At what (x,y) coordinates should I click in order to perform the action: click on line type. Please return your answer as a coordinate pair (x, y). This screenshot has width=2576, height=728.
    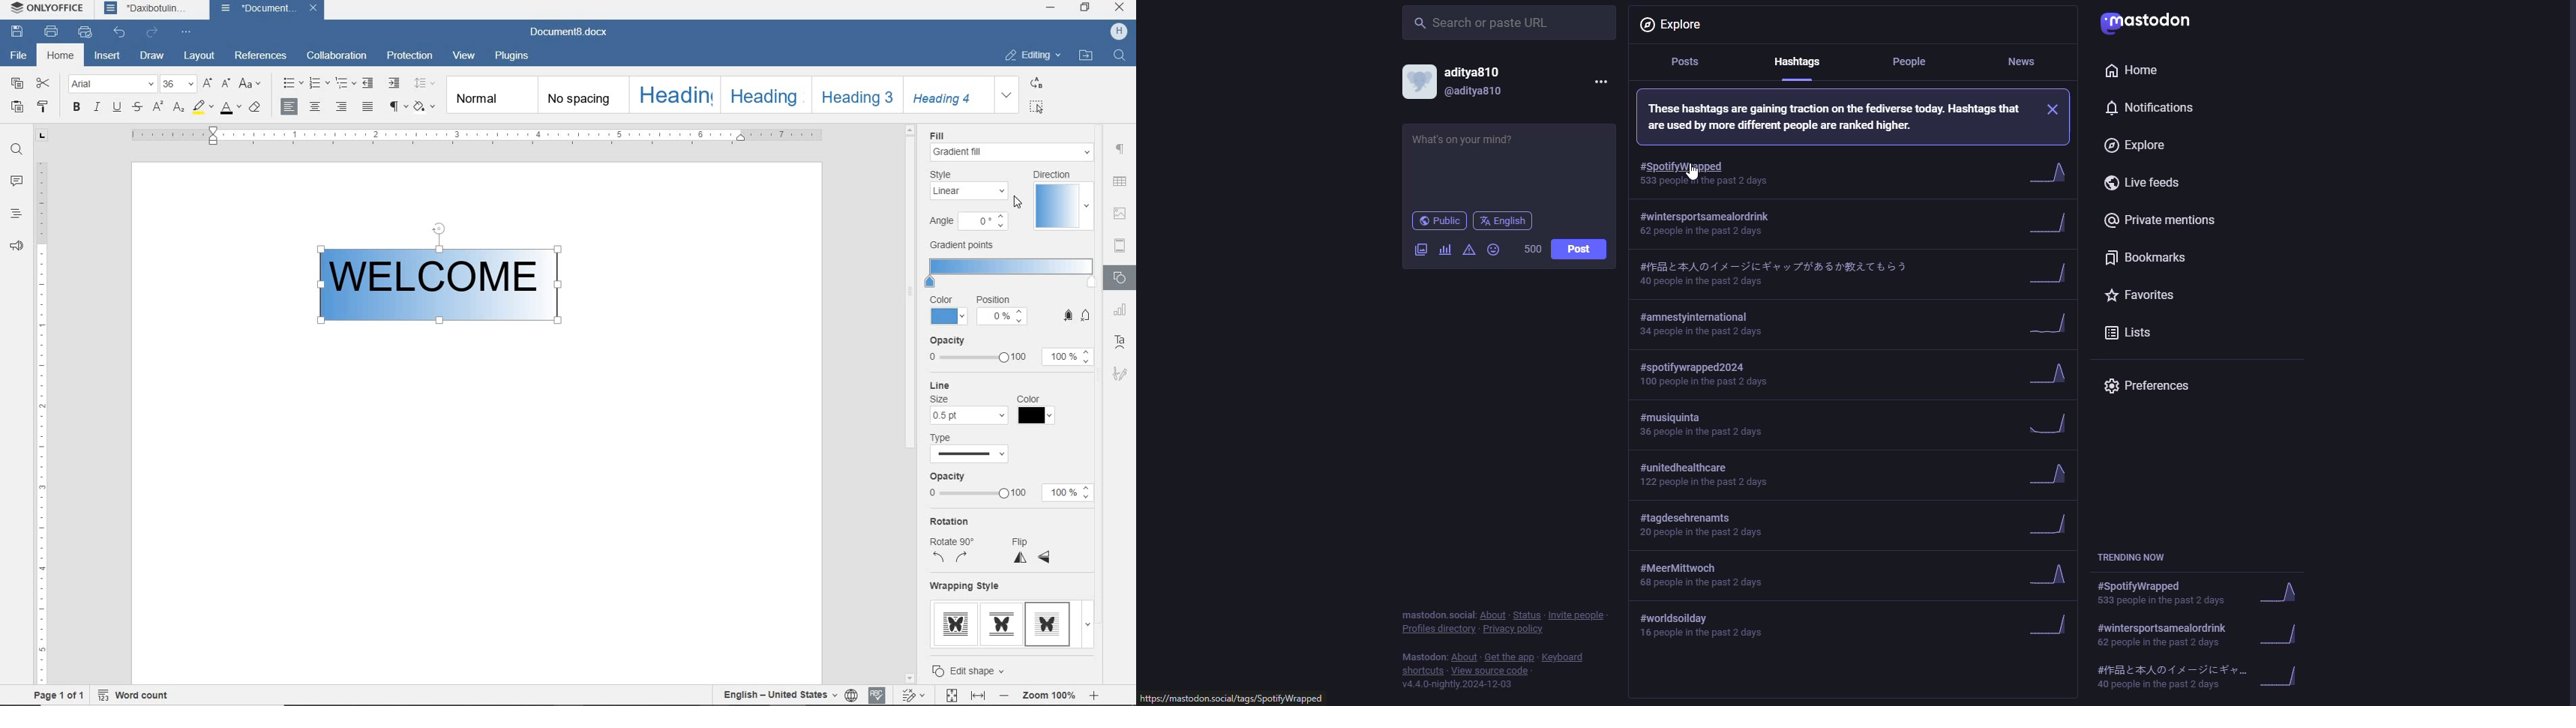
    Looking at the image, I should click on (971, 454).